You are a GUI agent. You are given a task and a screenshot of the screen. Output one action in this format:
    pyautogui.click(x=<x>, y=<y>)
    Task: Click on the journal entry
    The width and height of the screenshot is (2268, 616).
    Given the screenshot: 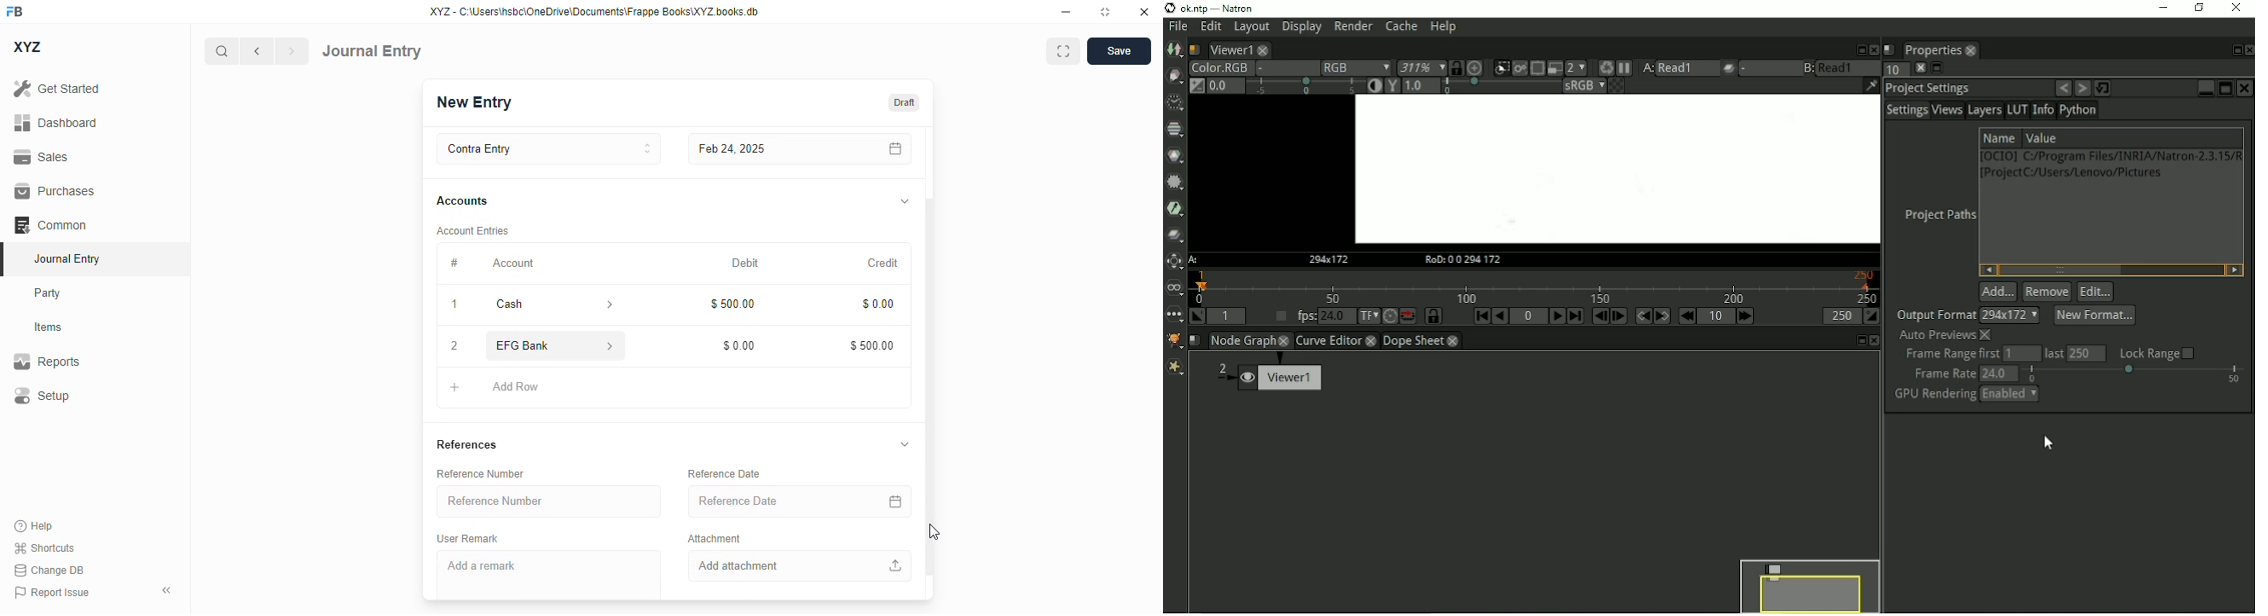 What is the action you would take?
    pyautogui.click(x=372, y=51)
    